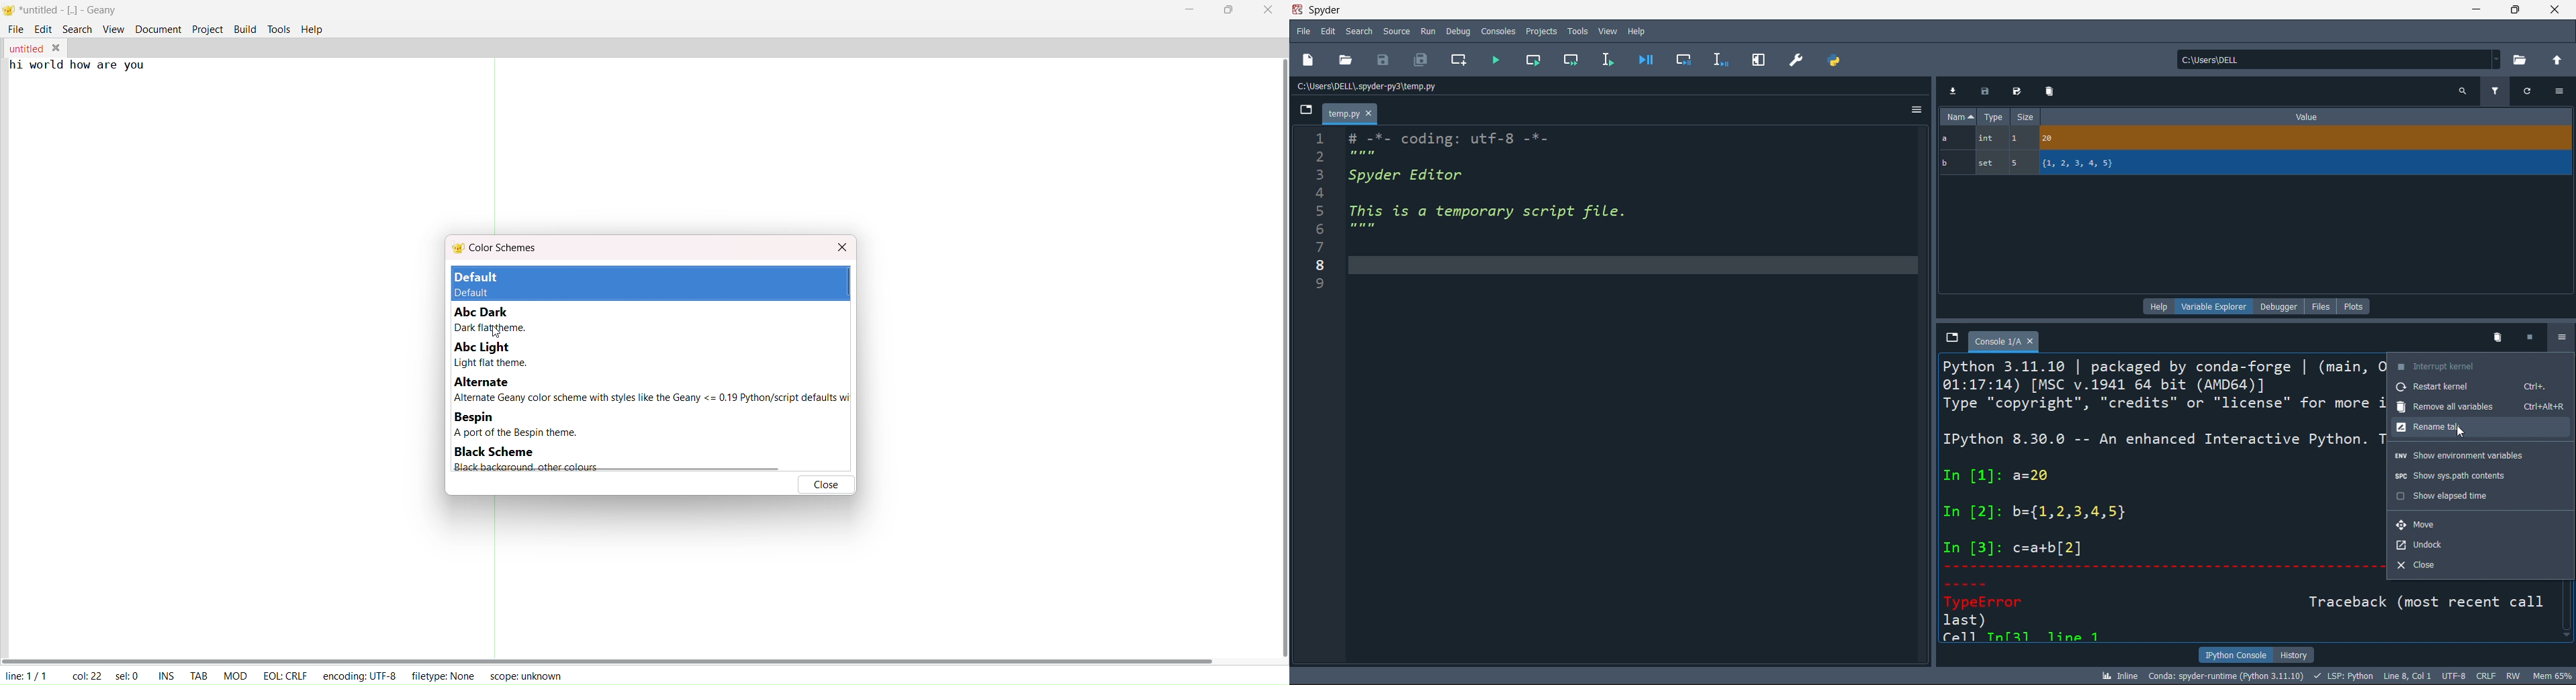  I want to click on Interrupt kernel, so click(2480, 365).